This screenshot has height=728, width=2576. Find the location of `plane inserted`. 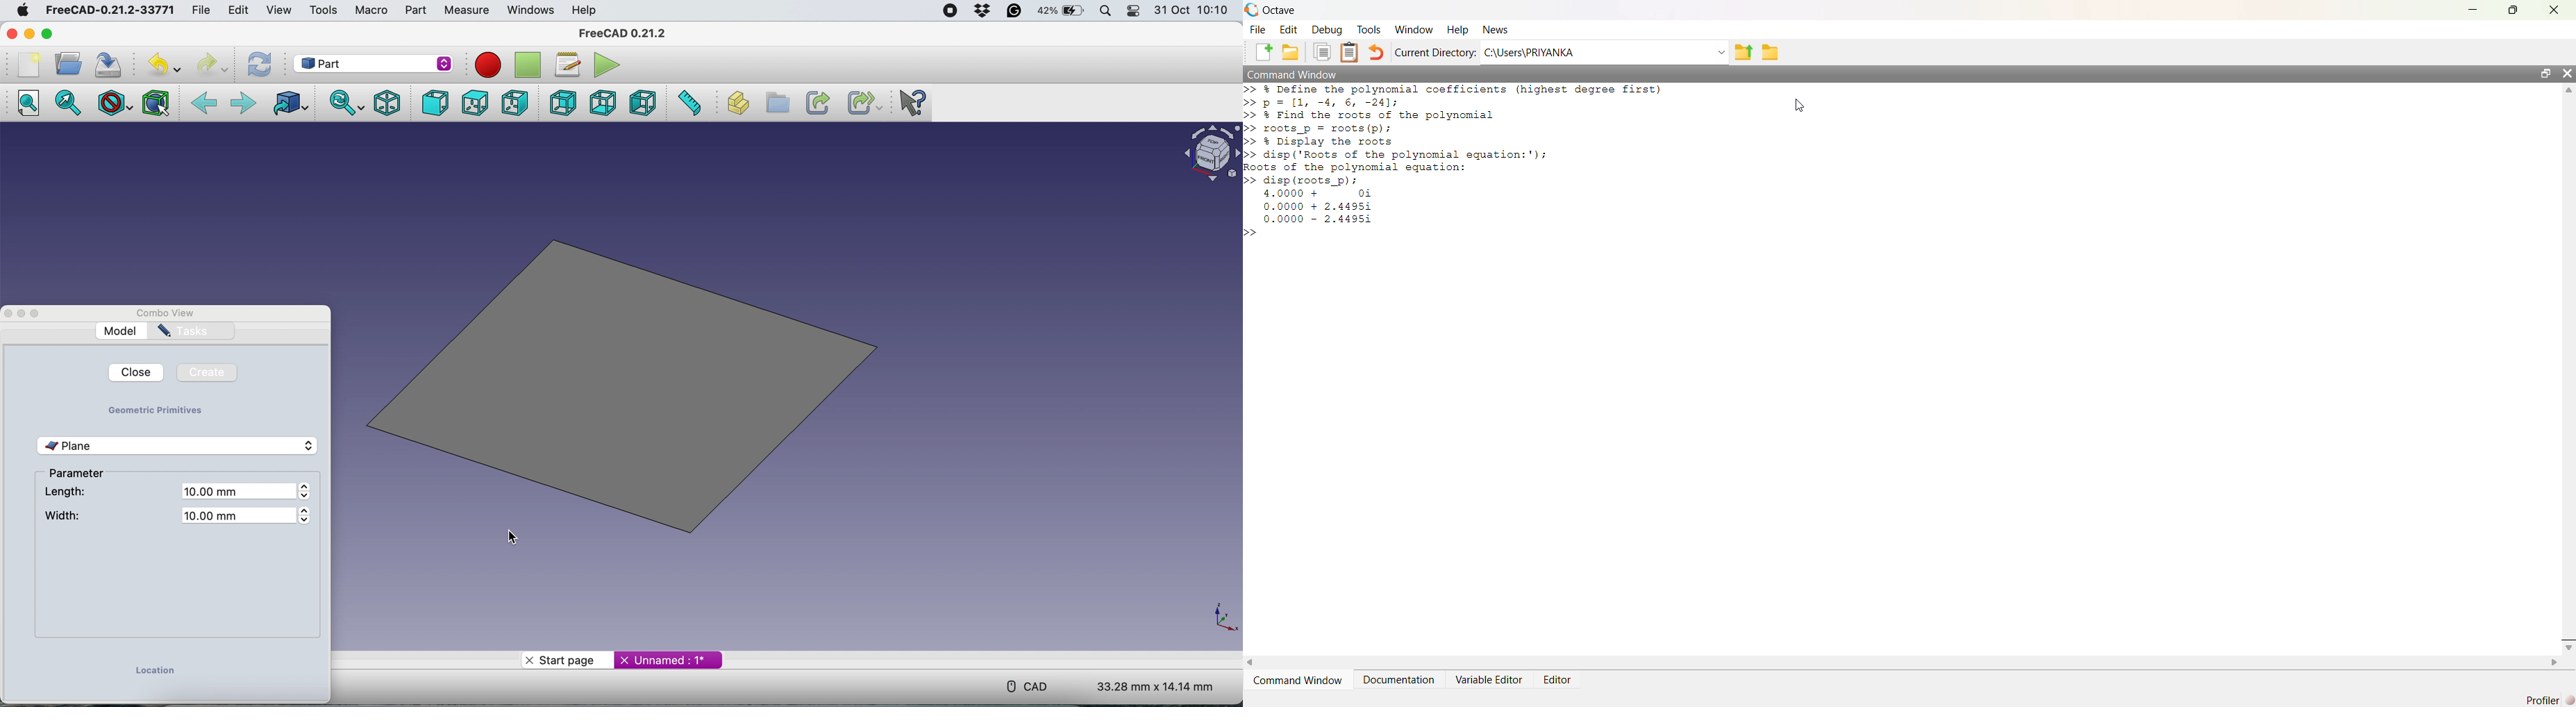

plane inserted is located at coordinates (623, 381).